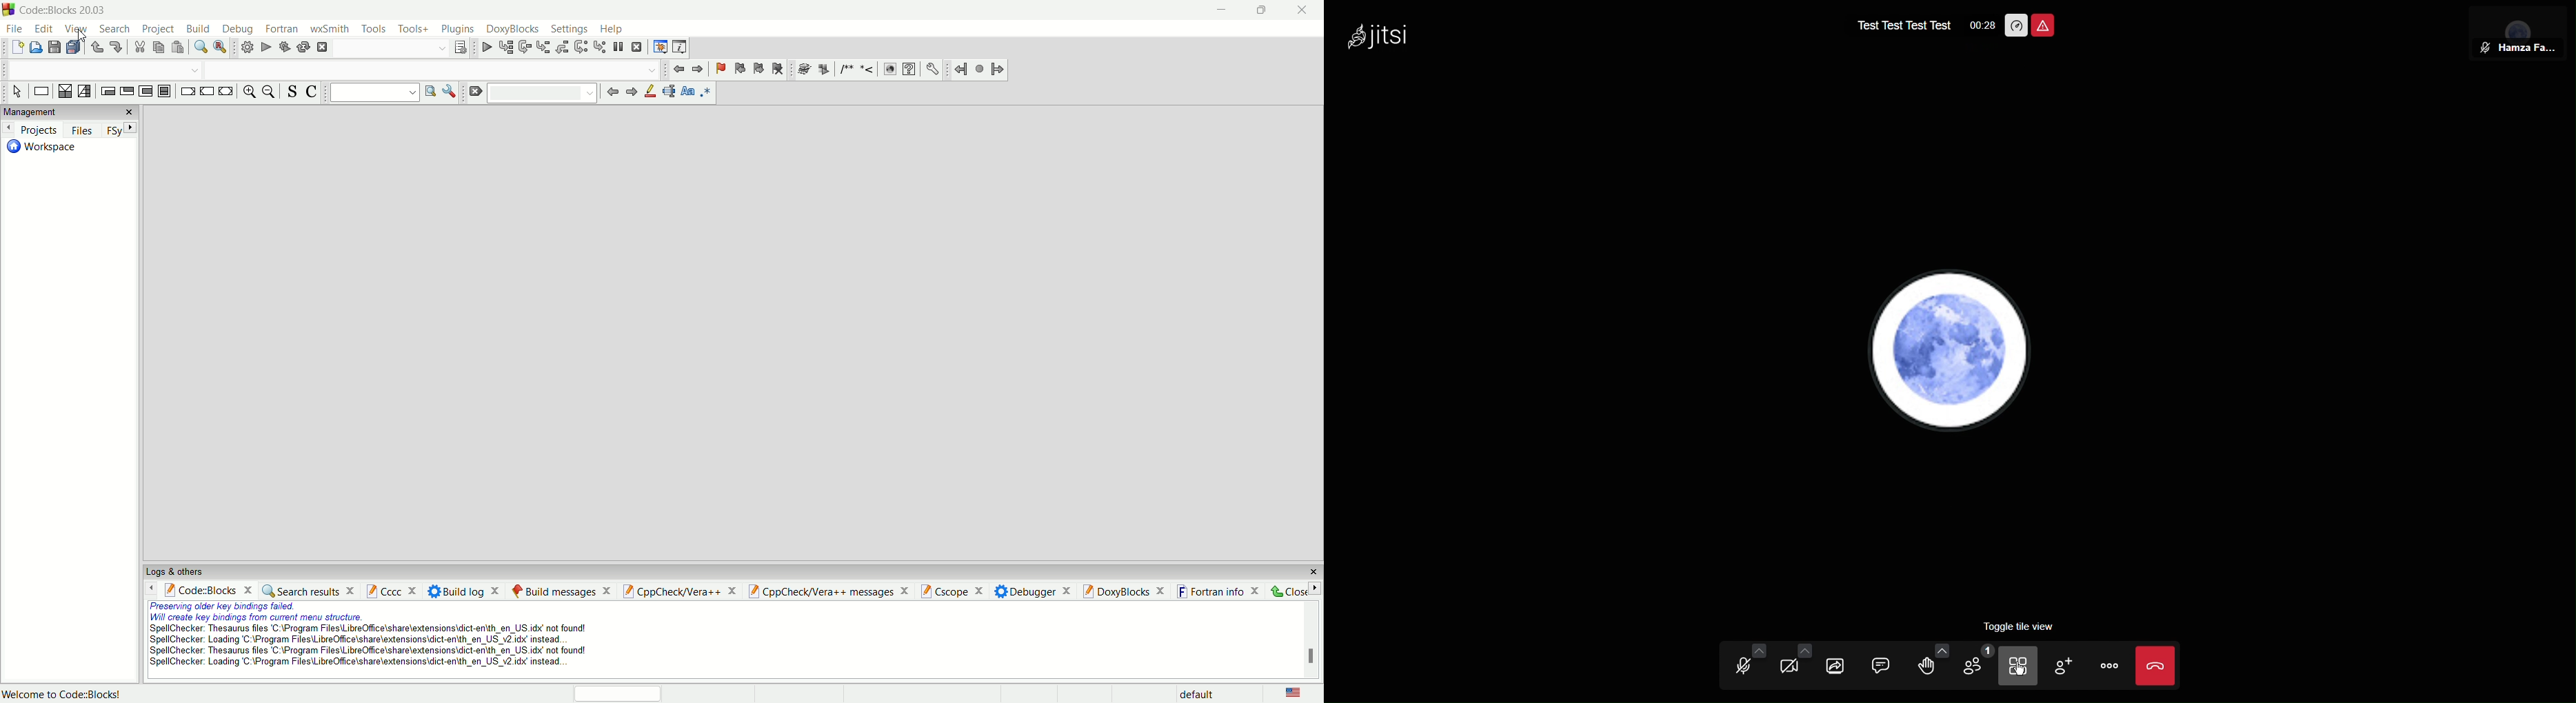  What do you see at coordinates (868, 70) in the screenshot?
I see `Insert a line` at bounding box center [868, 70].